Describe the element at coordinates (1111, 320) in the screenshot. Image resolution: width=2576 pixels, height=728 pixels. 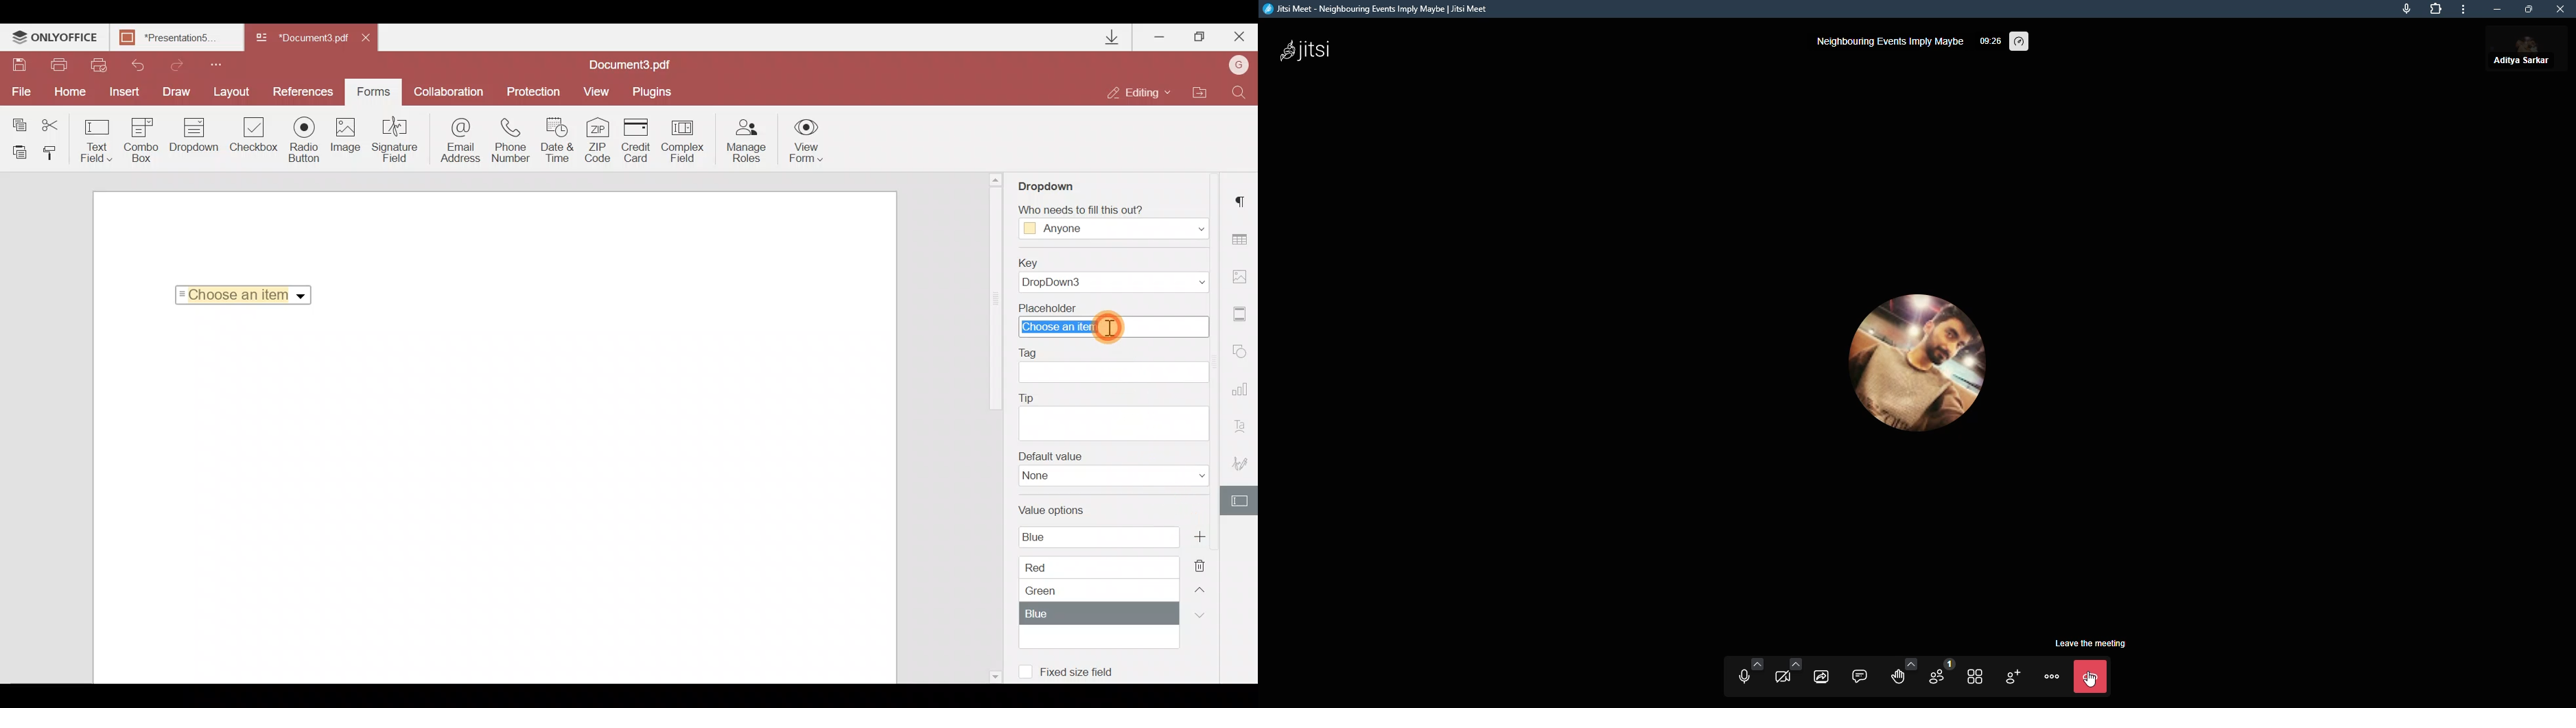
I see `Placeholder` at that location.